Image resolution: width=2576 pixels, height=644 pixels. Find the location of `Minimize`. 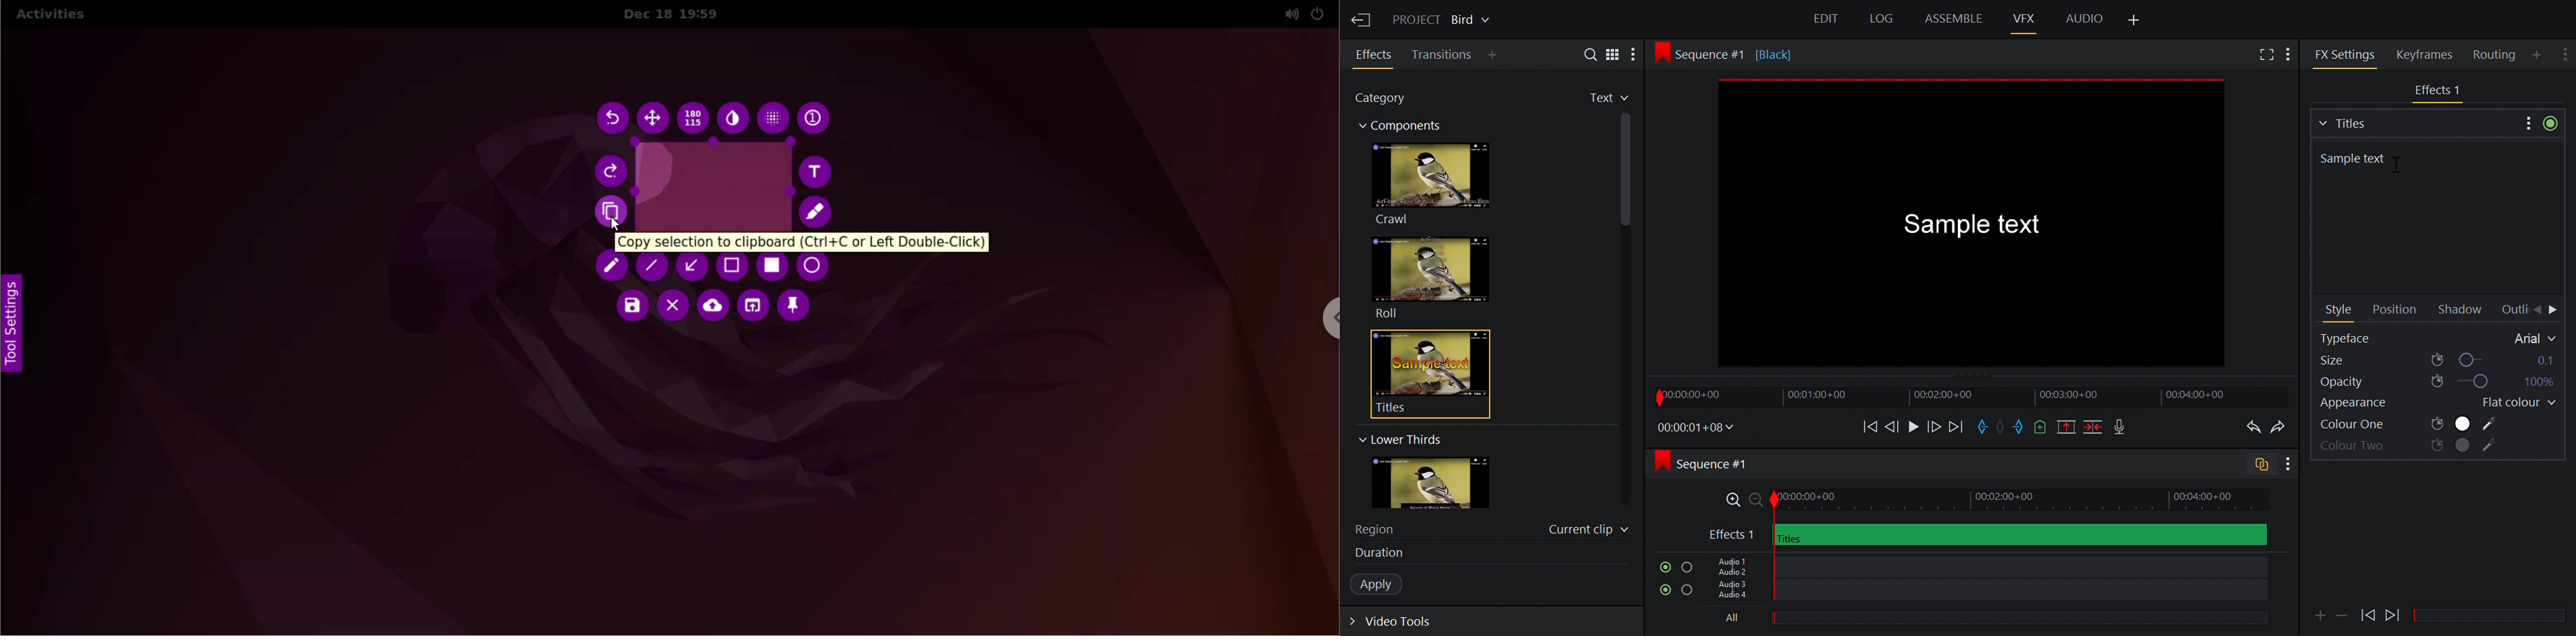

Minimize is located at coordinates (2343, 614).